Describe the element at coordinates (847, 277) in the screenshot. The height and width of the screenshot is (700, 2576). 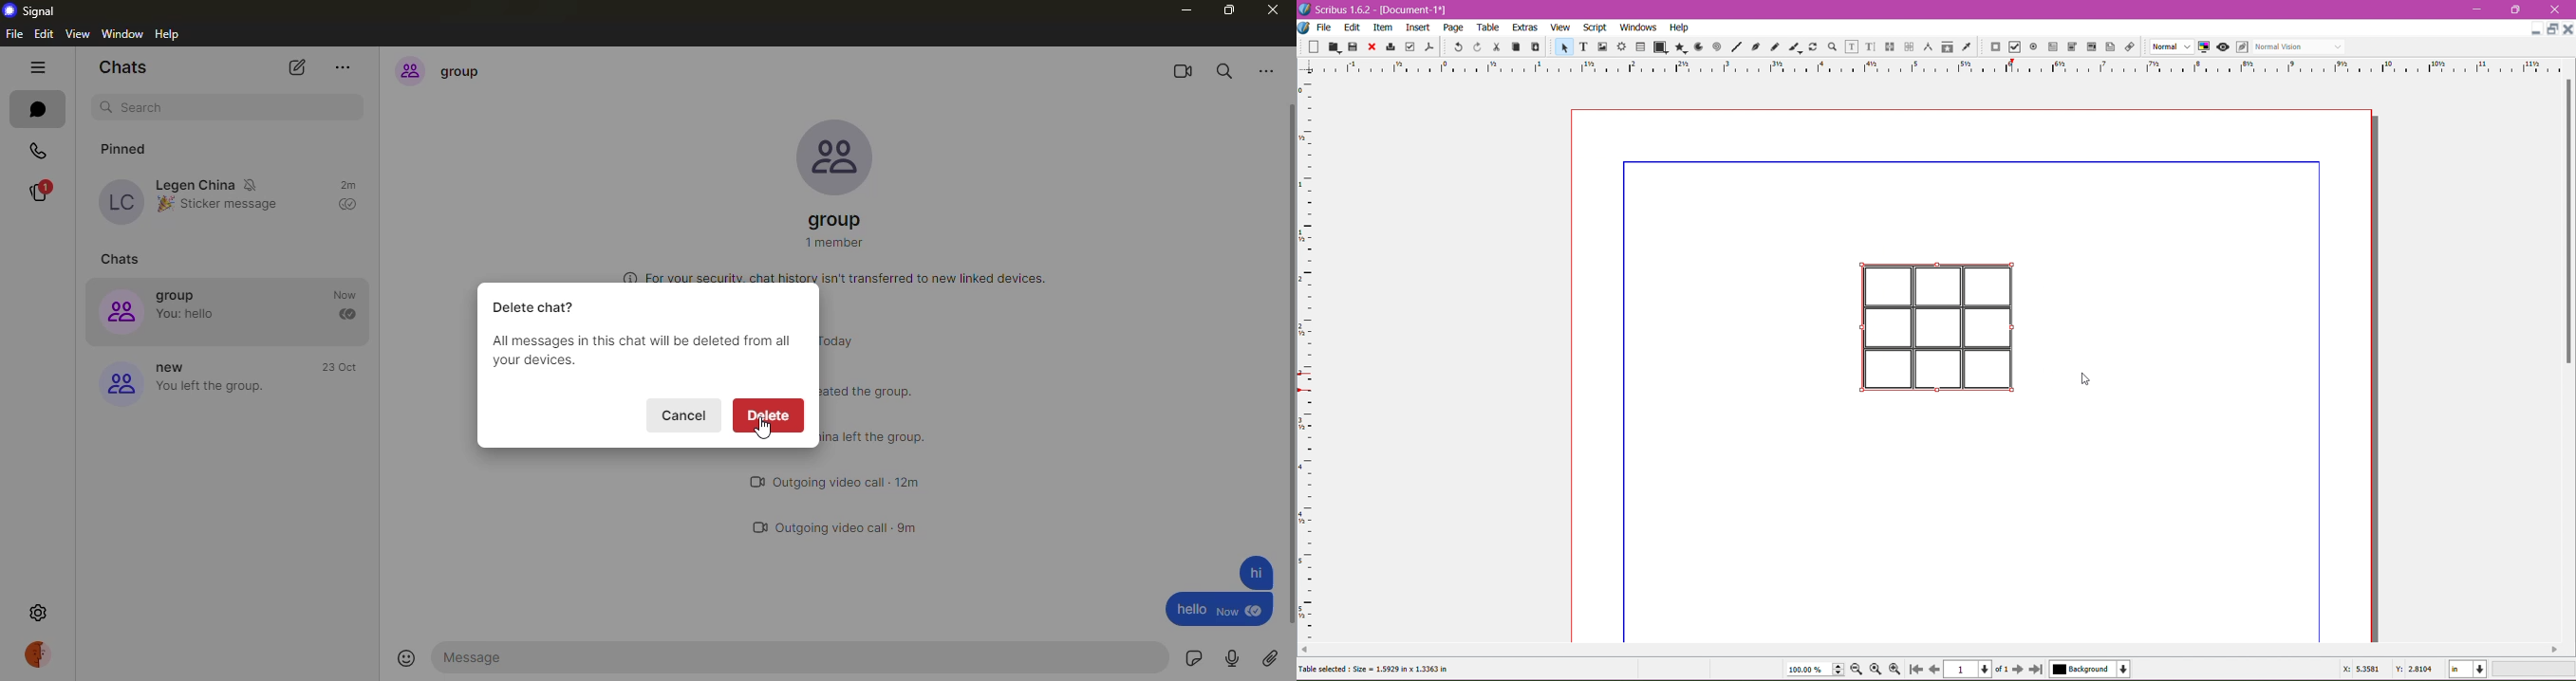
I see `For your security, chat history isn't transferred to new linked devices.` at that location.